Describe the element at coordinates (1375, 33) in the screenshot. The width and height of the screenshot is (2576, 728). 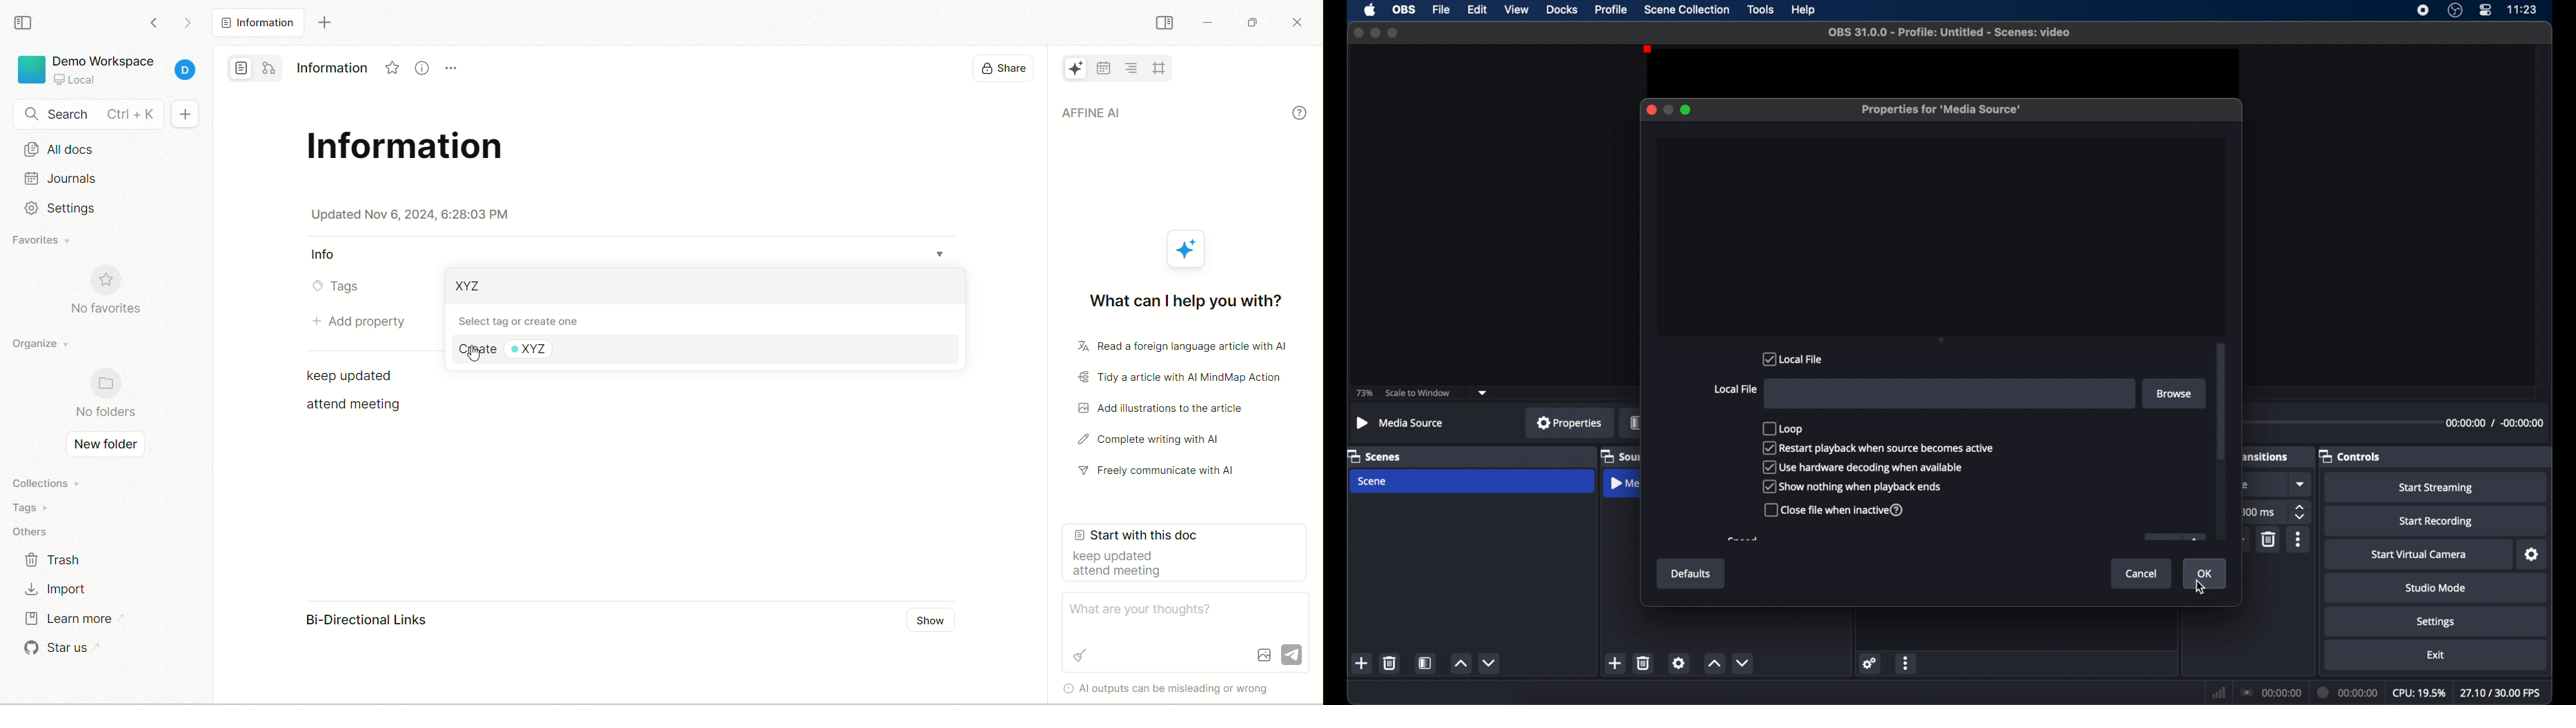
I see `minimize` at that location.